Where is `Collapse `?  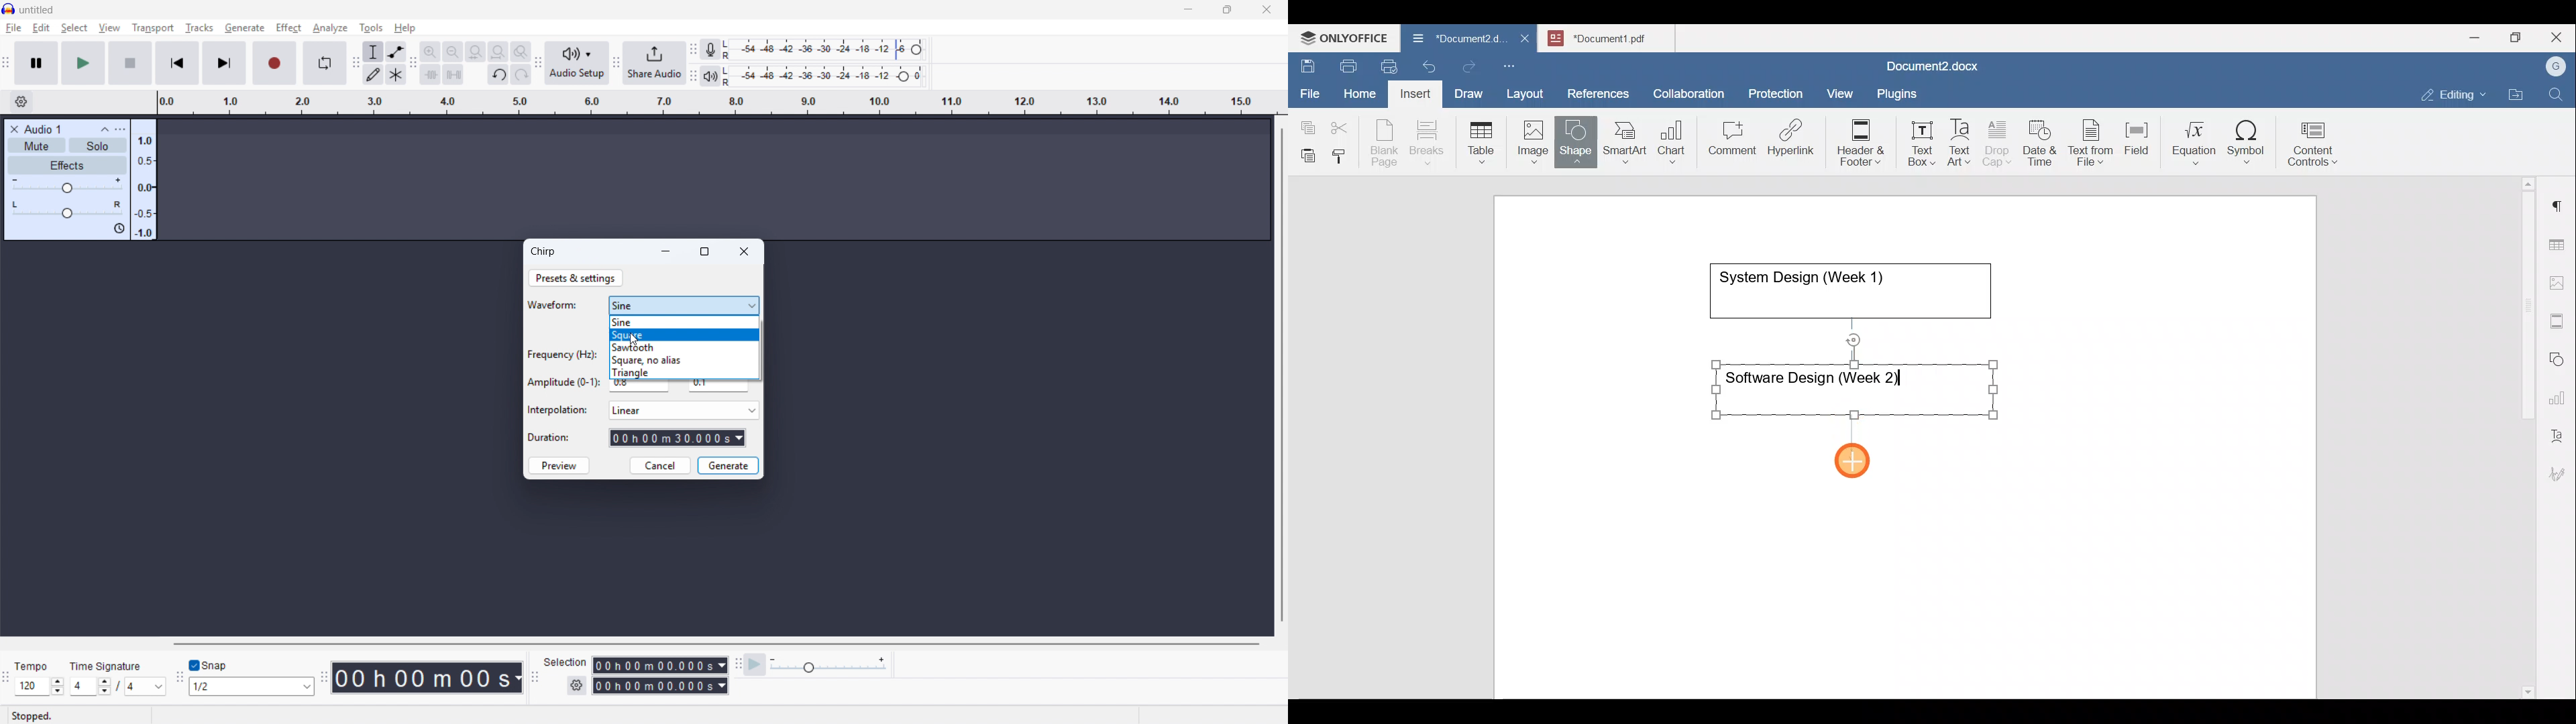 Collapse  is located at coordinates (105, 129).